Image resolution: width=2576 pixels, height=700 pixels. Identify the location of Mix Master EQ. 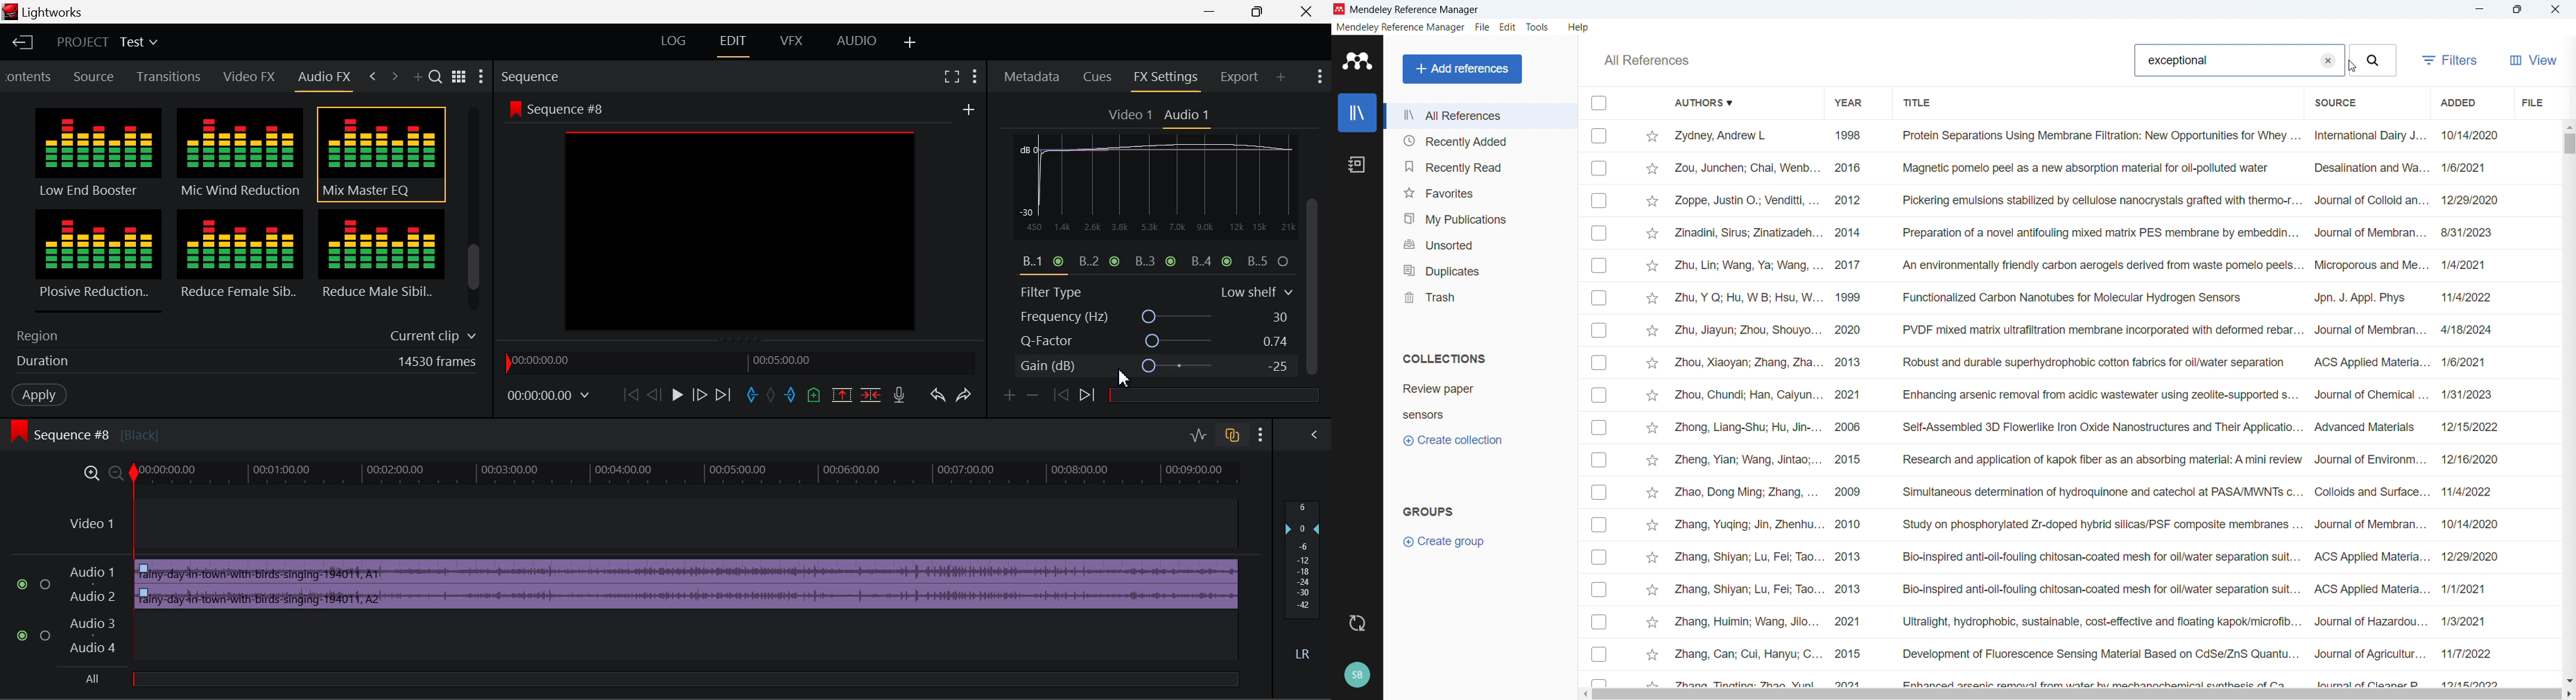
(379, 155).